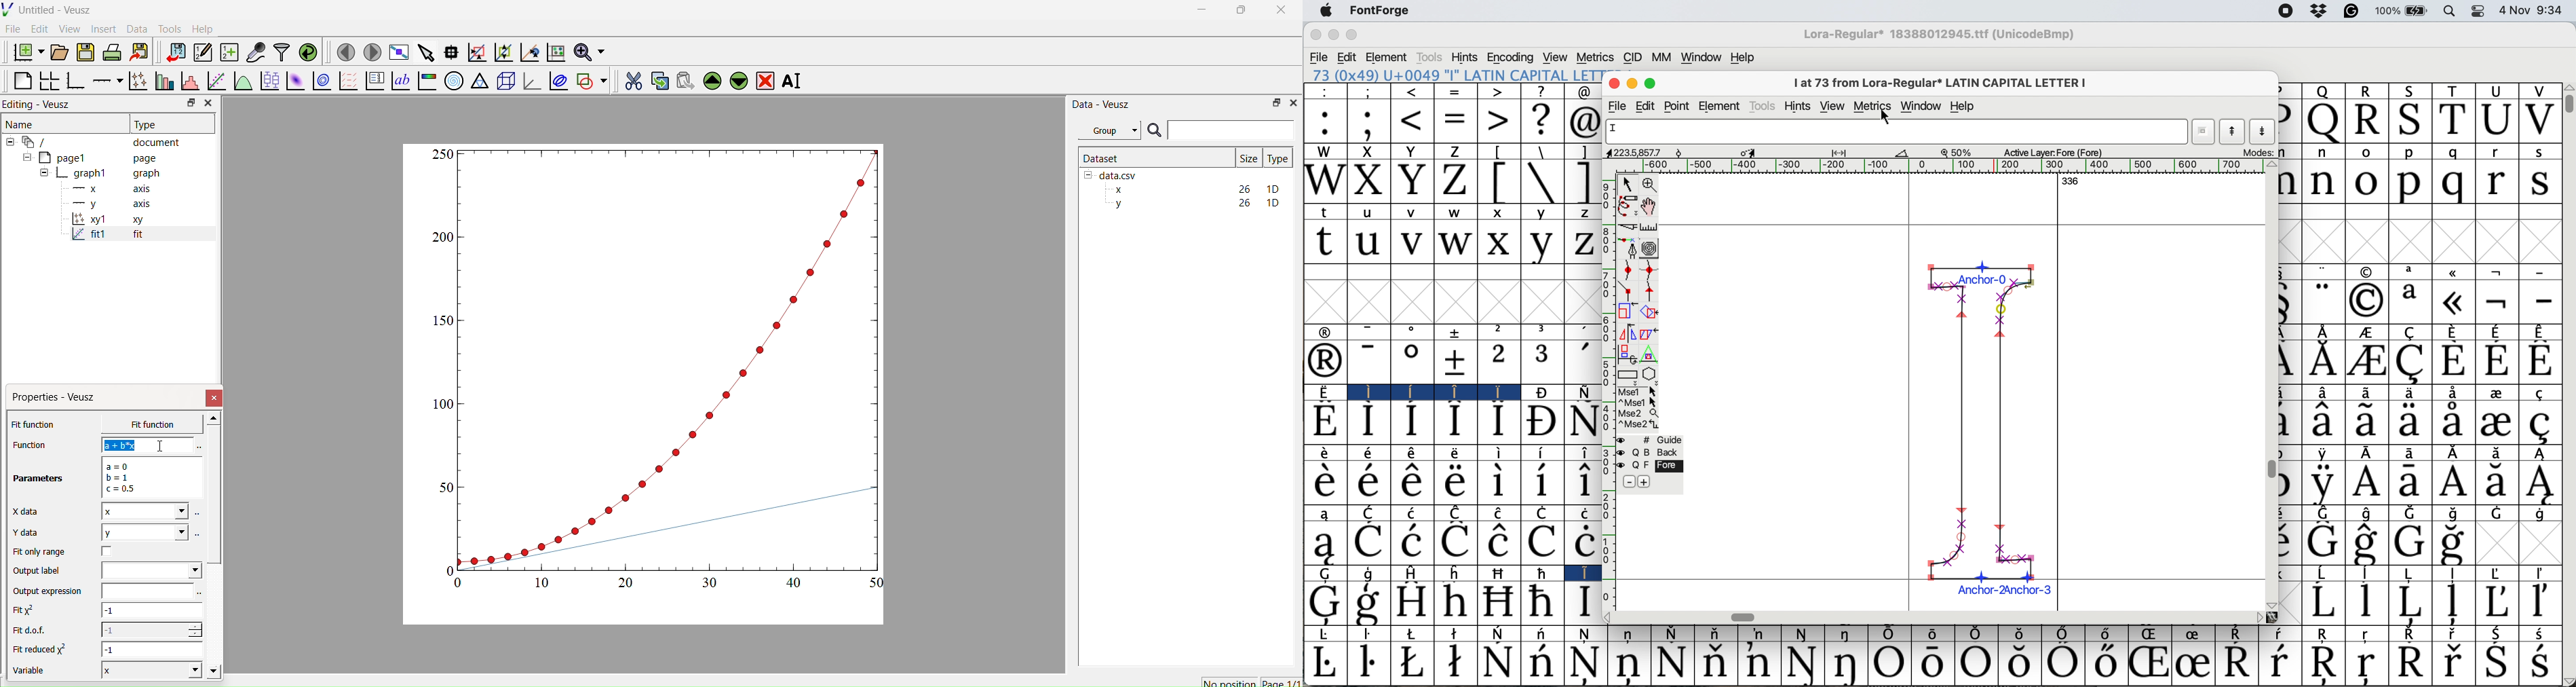 Image resolution: width=2576 pixels, height=700 pixels. Describe the element at coordinates (2449, 183) in the screenshot. I see `q` at that location.